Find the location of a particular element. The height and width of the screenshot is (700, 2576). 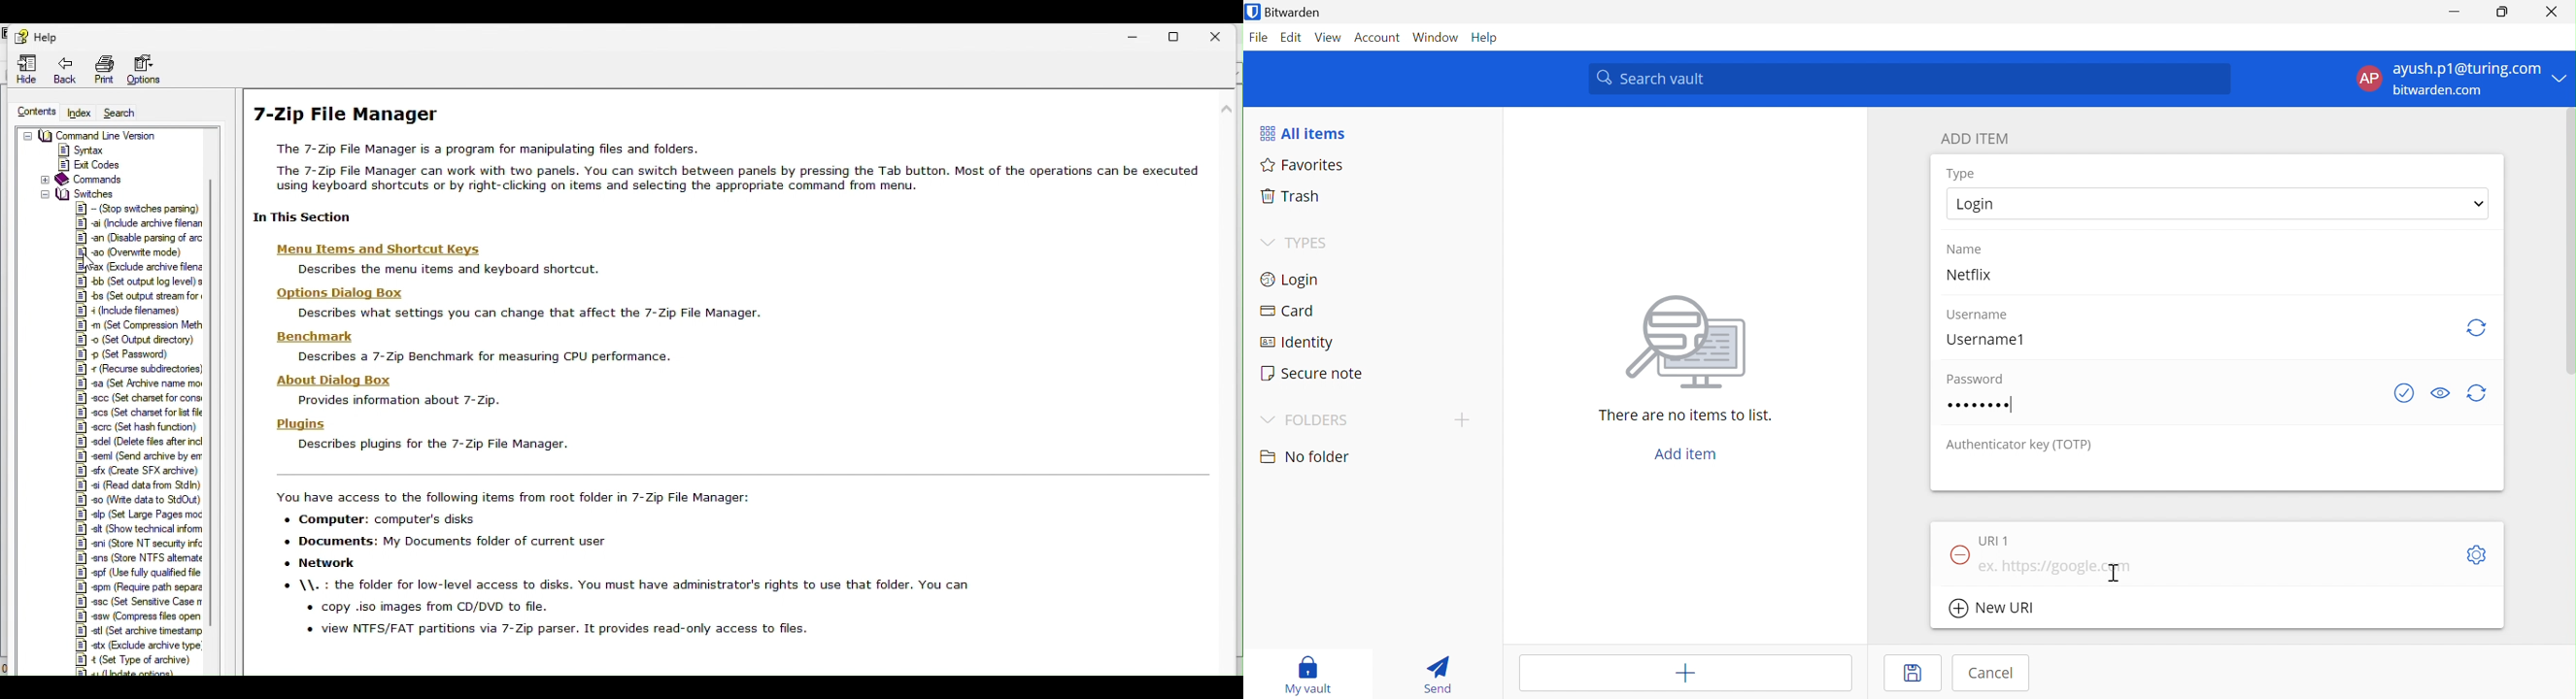

Remove is located at coordinates (1959, 556).